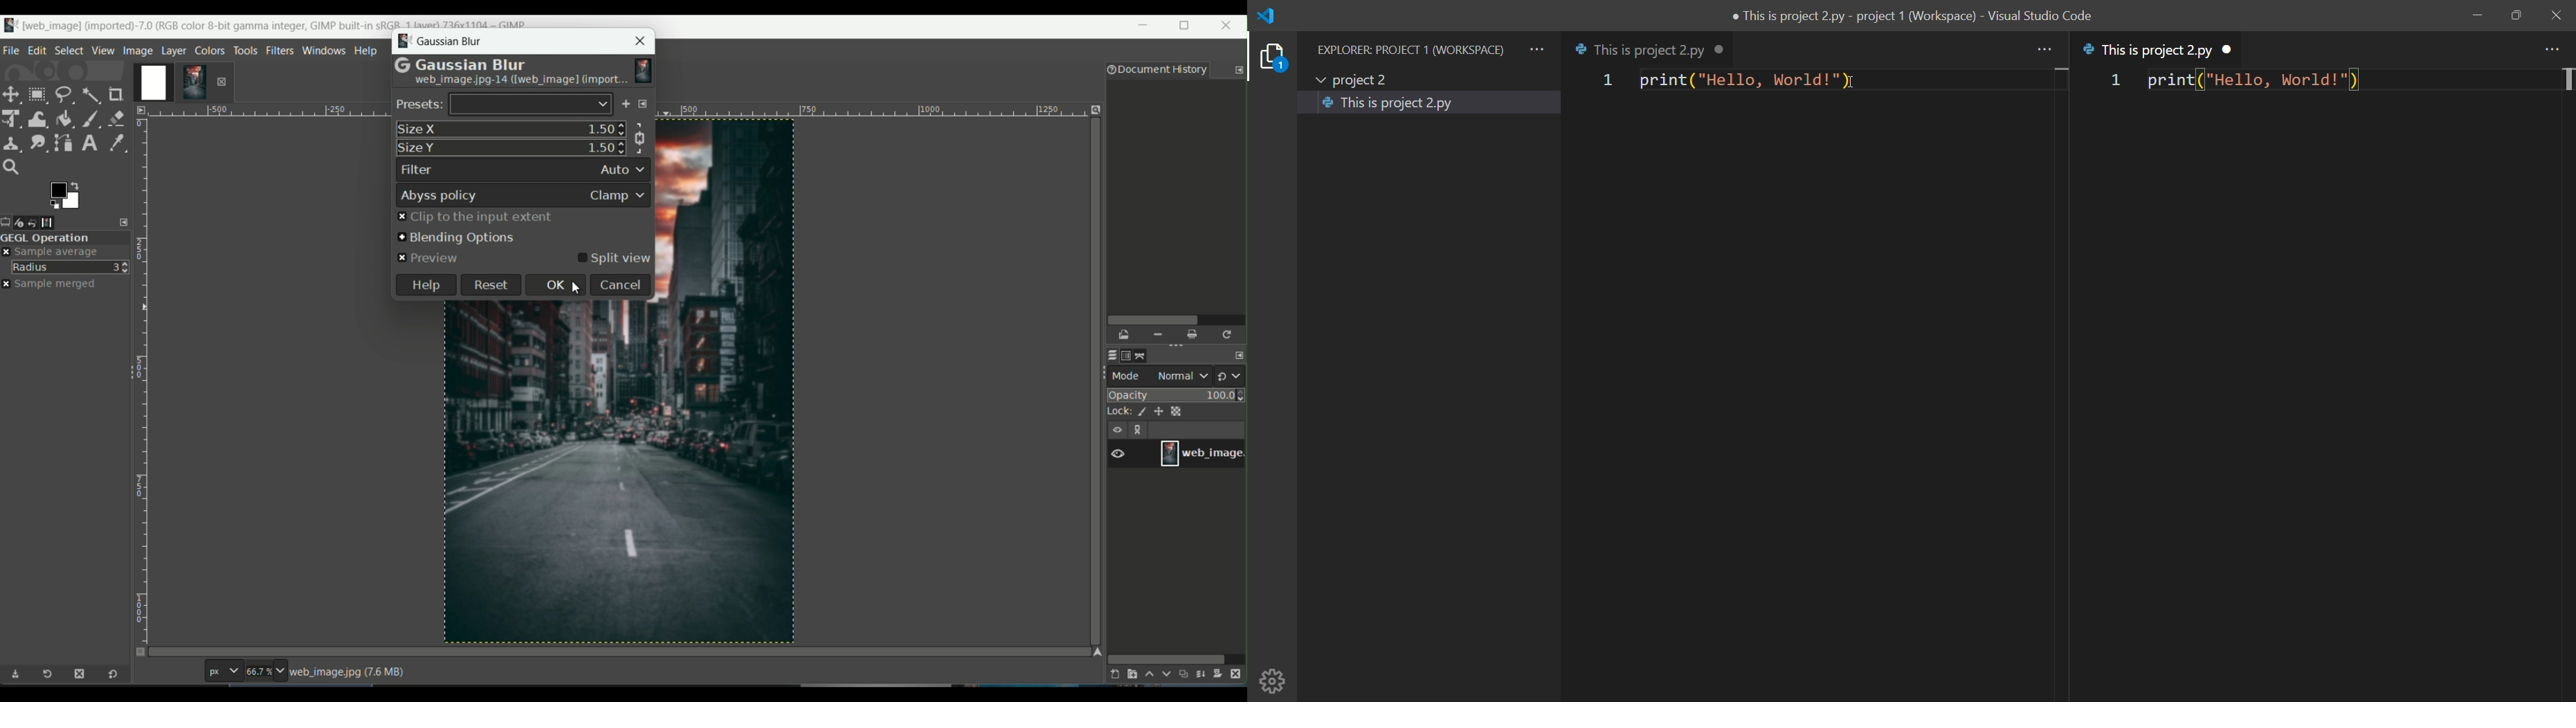 The width and height of the screenshot is (2576, 728). I want to click on scroll bar, so click(1167, 658).